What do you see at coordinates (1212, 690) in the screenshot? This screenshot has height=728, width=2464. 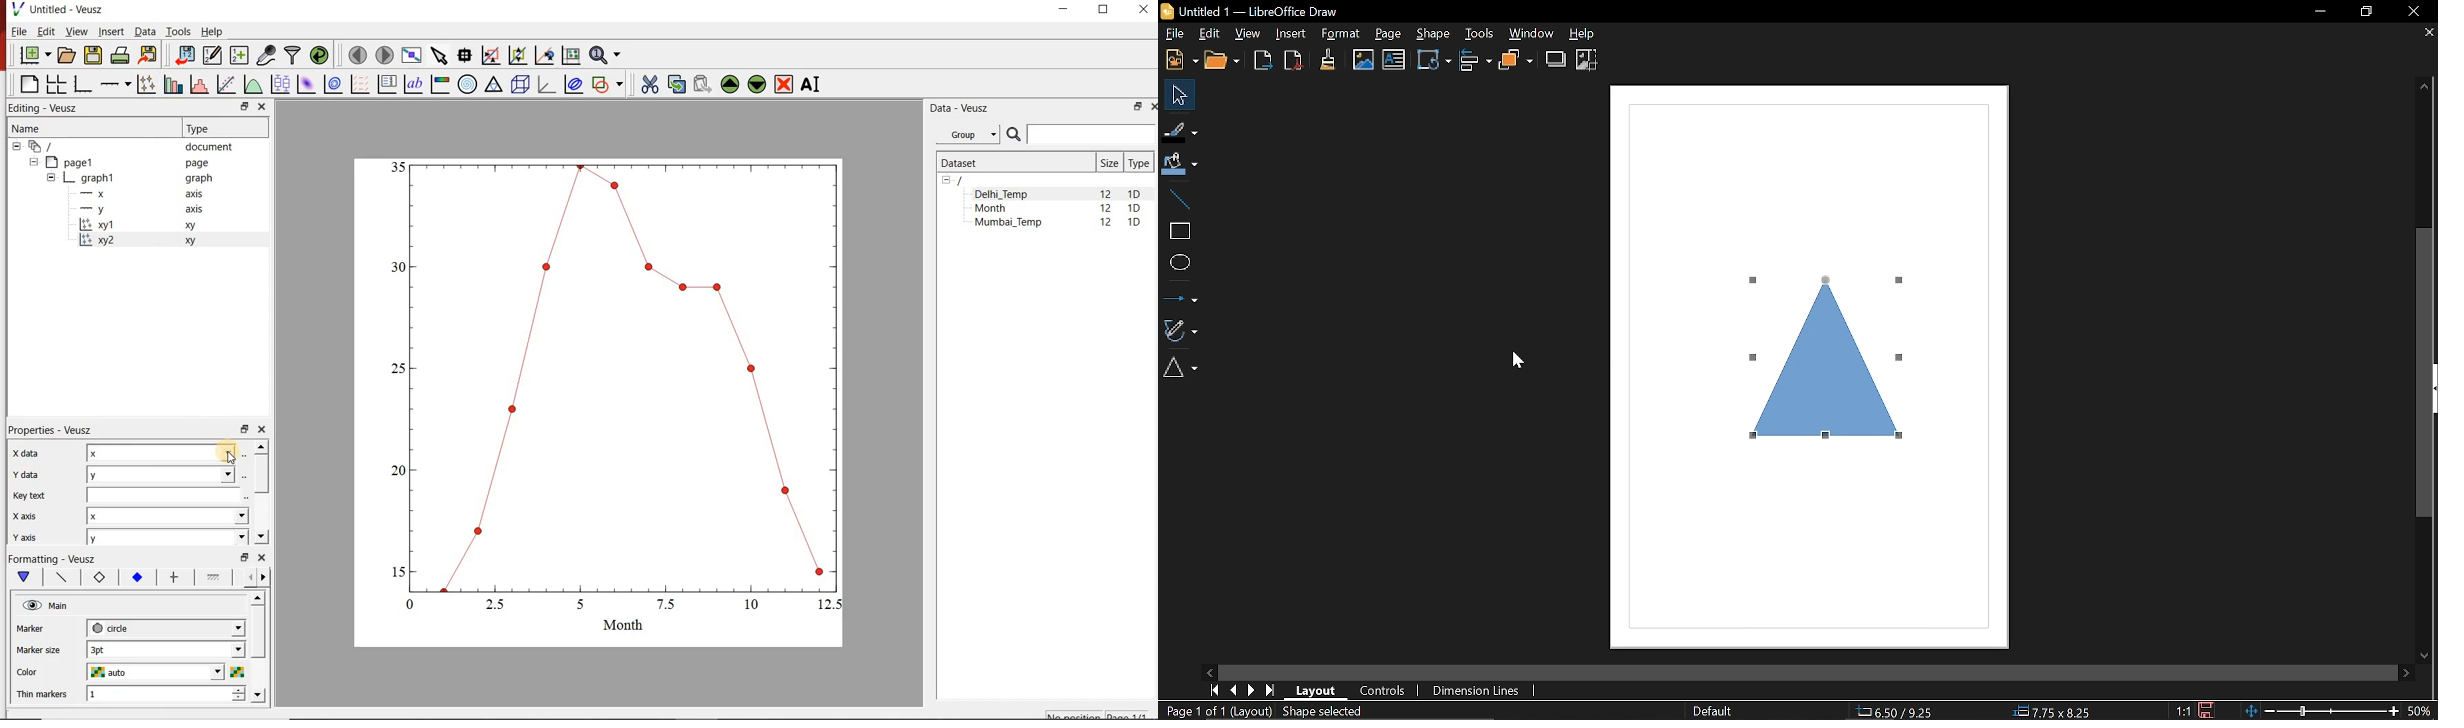 I see `First page` at bounding box center [1212, 690].